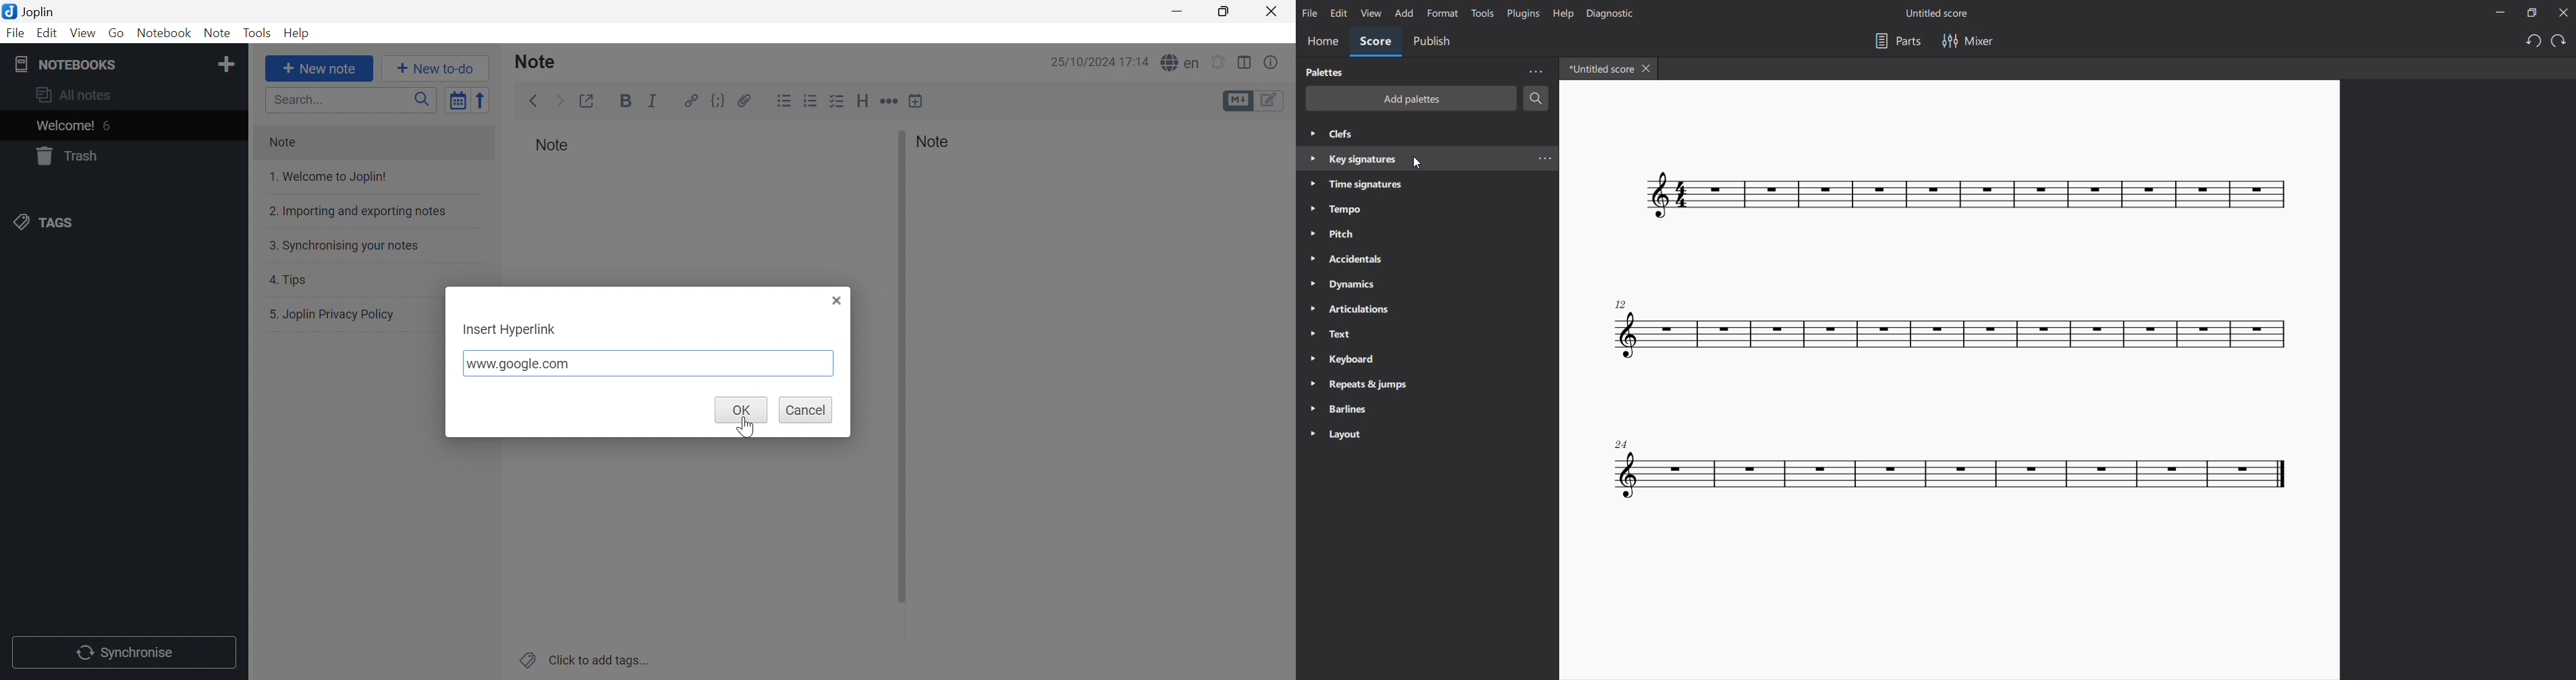 Image resolution: width=2576 pixels, height=700 pixels. Describe the element at coordinates (458, 101) in the screenshot. I see `Toggle sort order field: updated date -> created date` at that location.